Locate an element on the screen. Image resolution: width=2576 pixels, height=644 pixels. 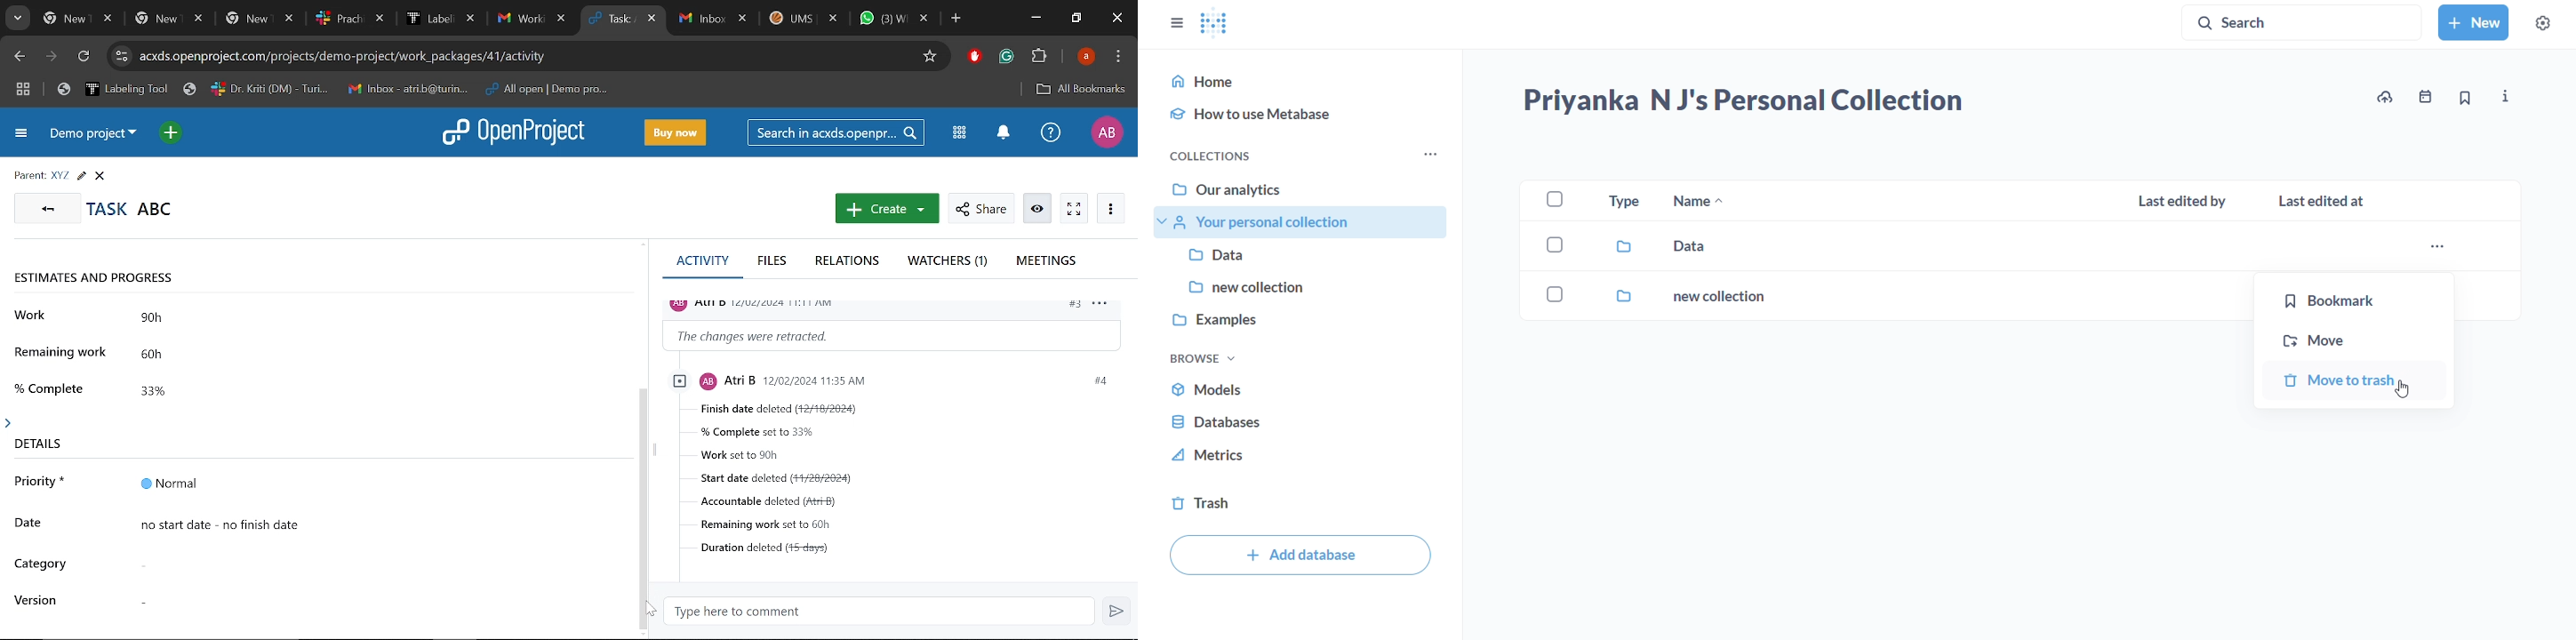
more is located at coordinates (1432, 157).